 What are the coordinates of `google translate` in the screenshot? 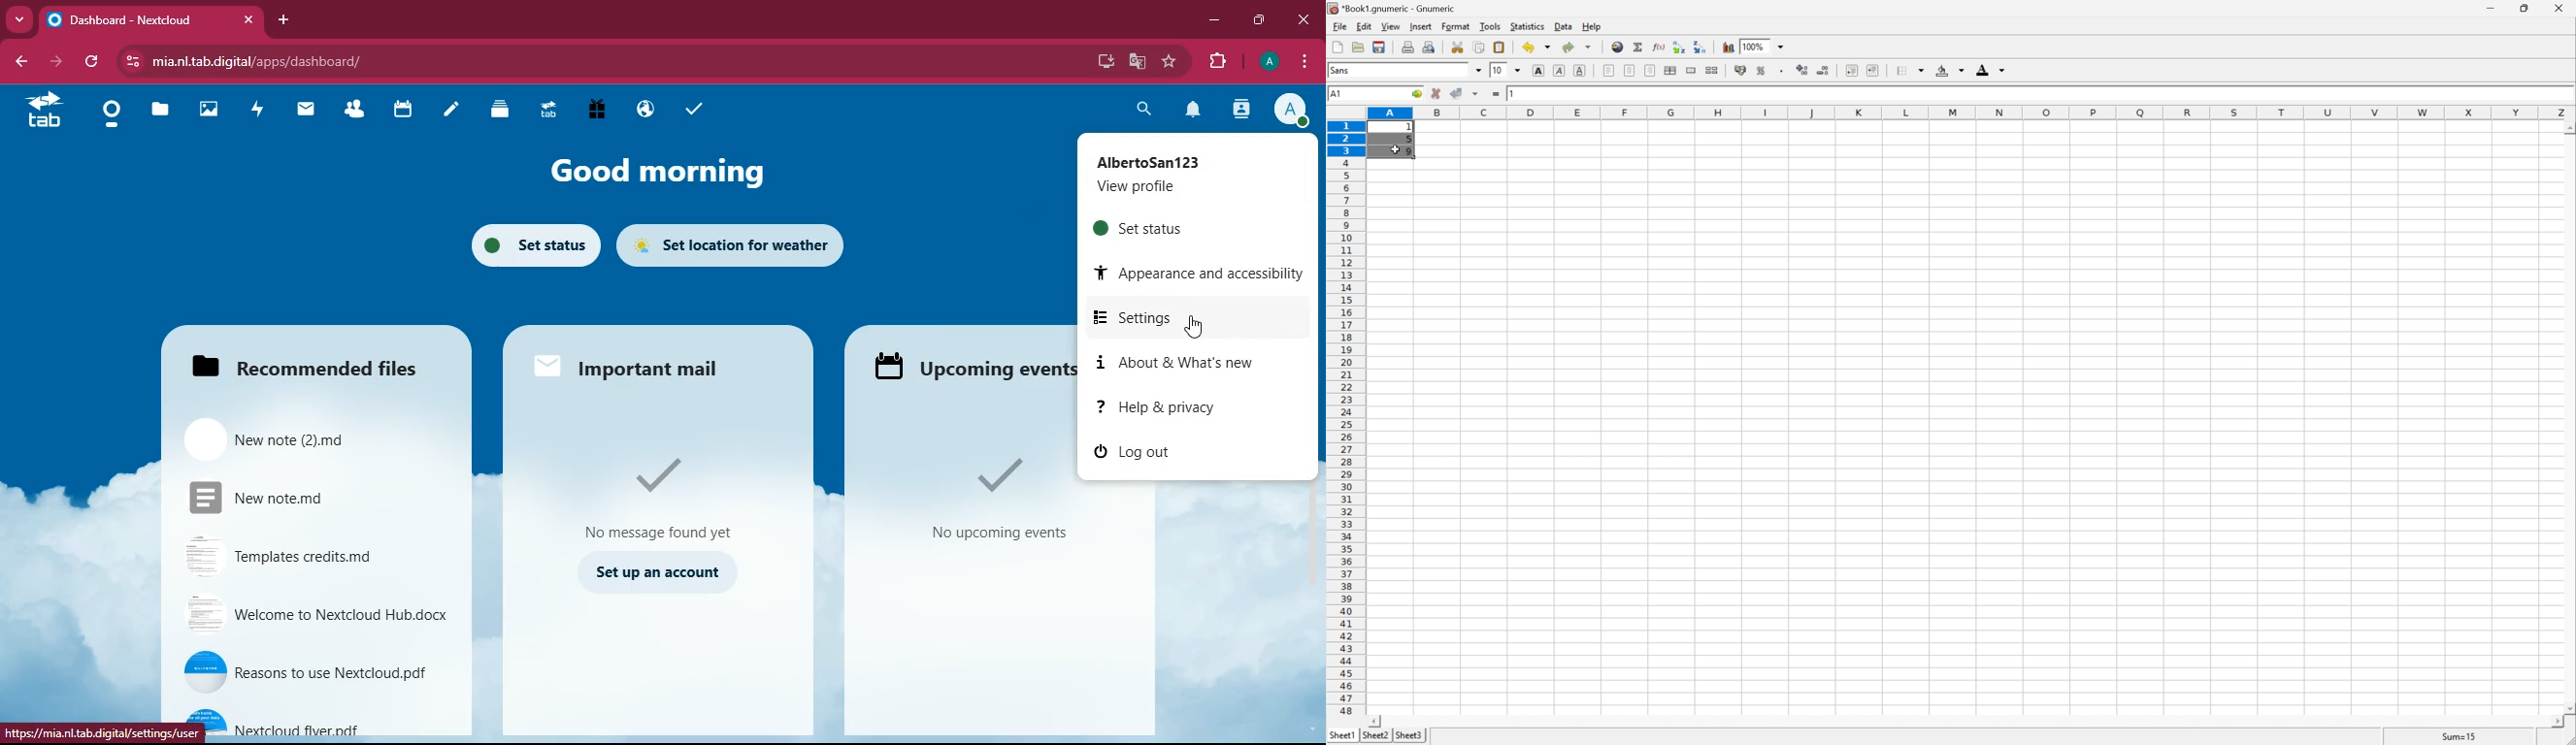 It's located at (1139, 59).